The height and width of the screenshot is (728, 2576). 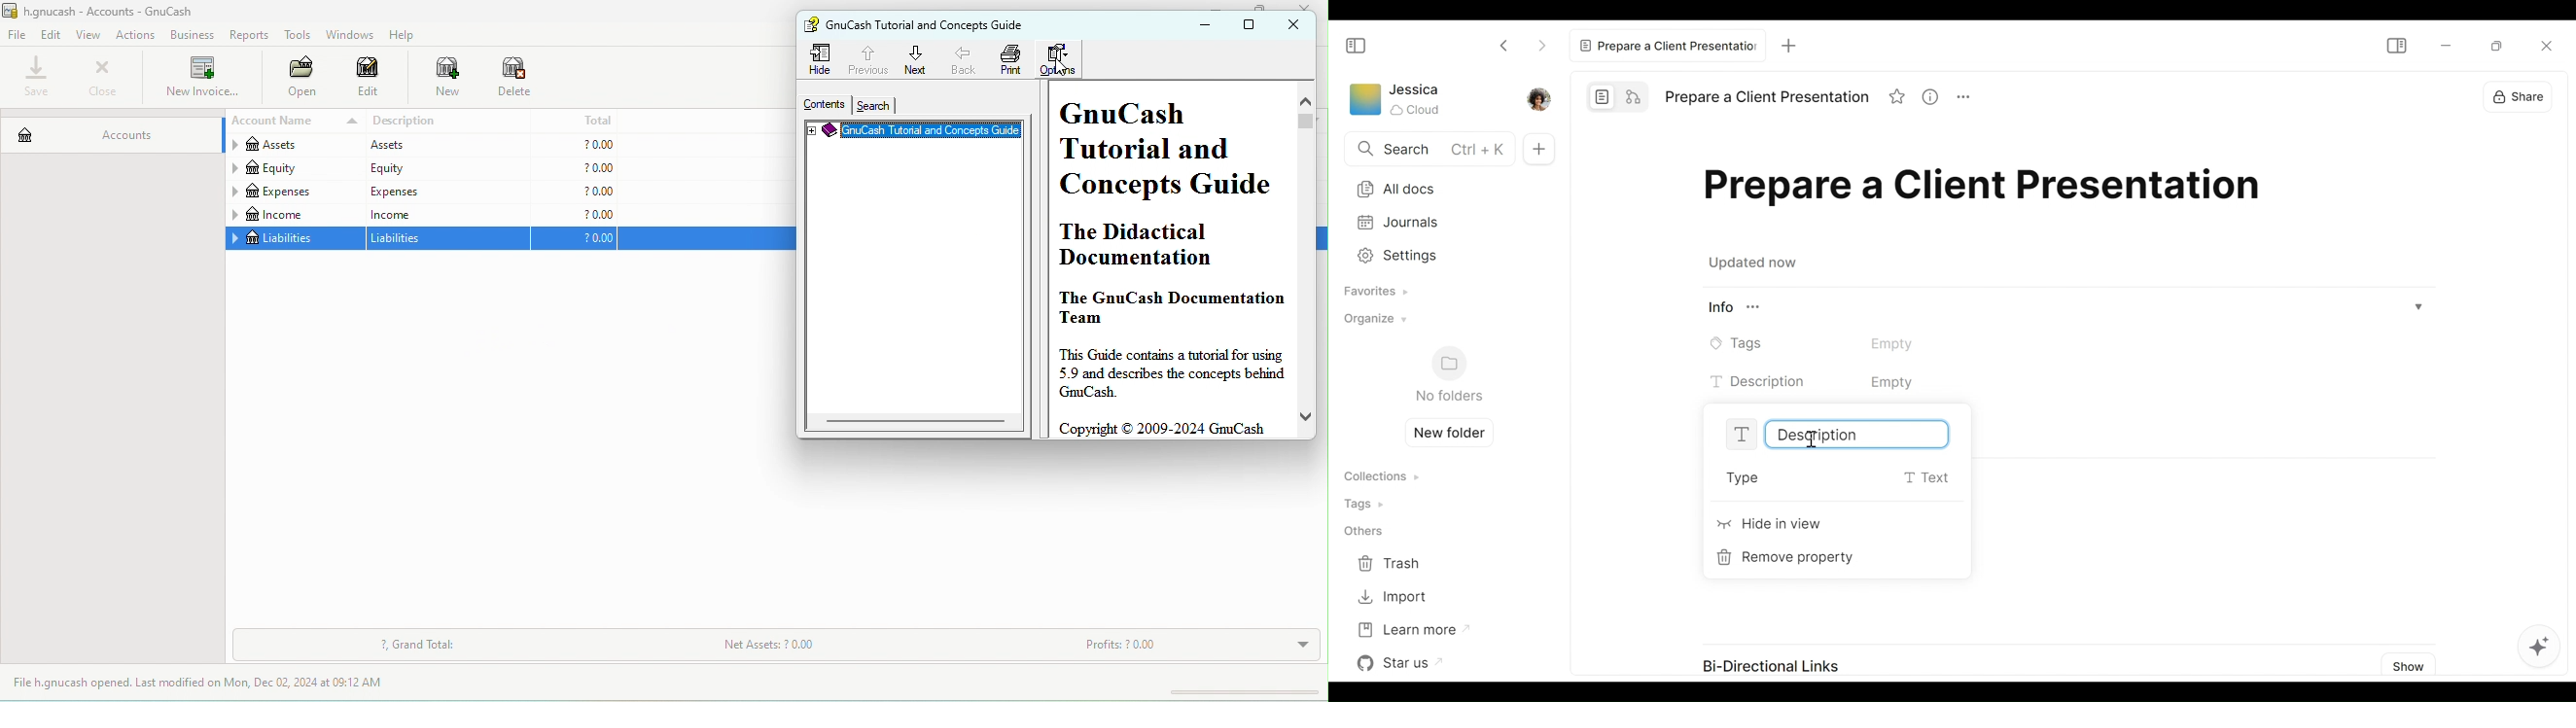 What do you see at coordinates (102, 78) in the screenshot?
I see `close` at bounding box center [102, 78].